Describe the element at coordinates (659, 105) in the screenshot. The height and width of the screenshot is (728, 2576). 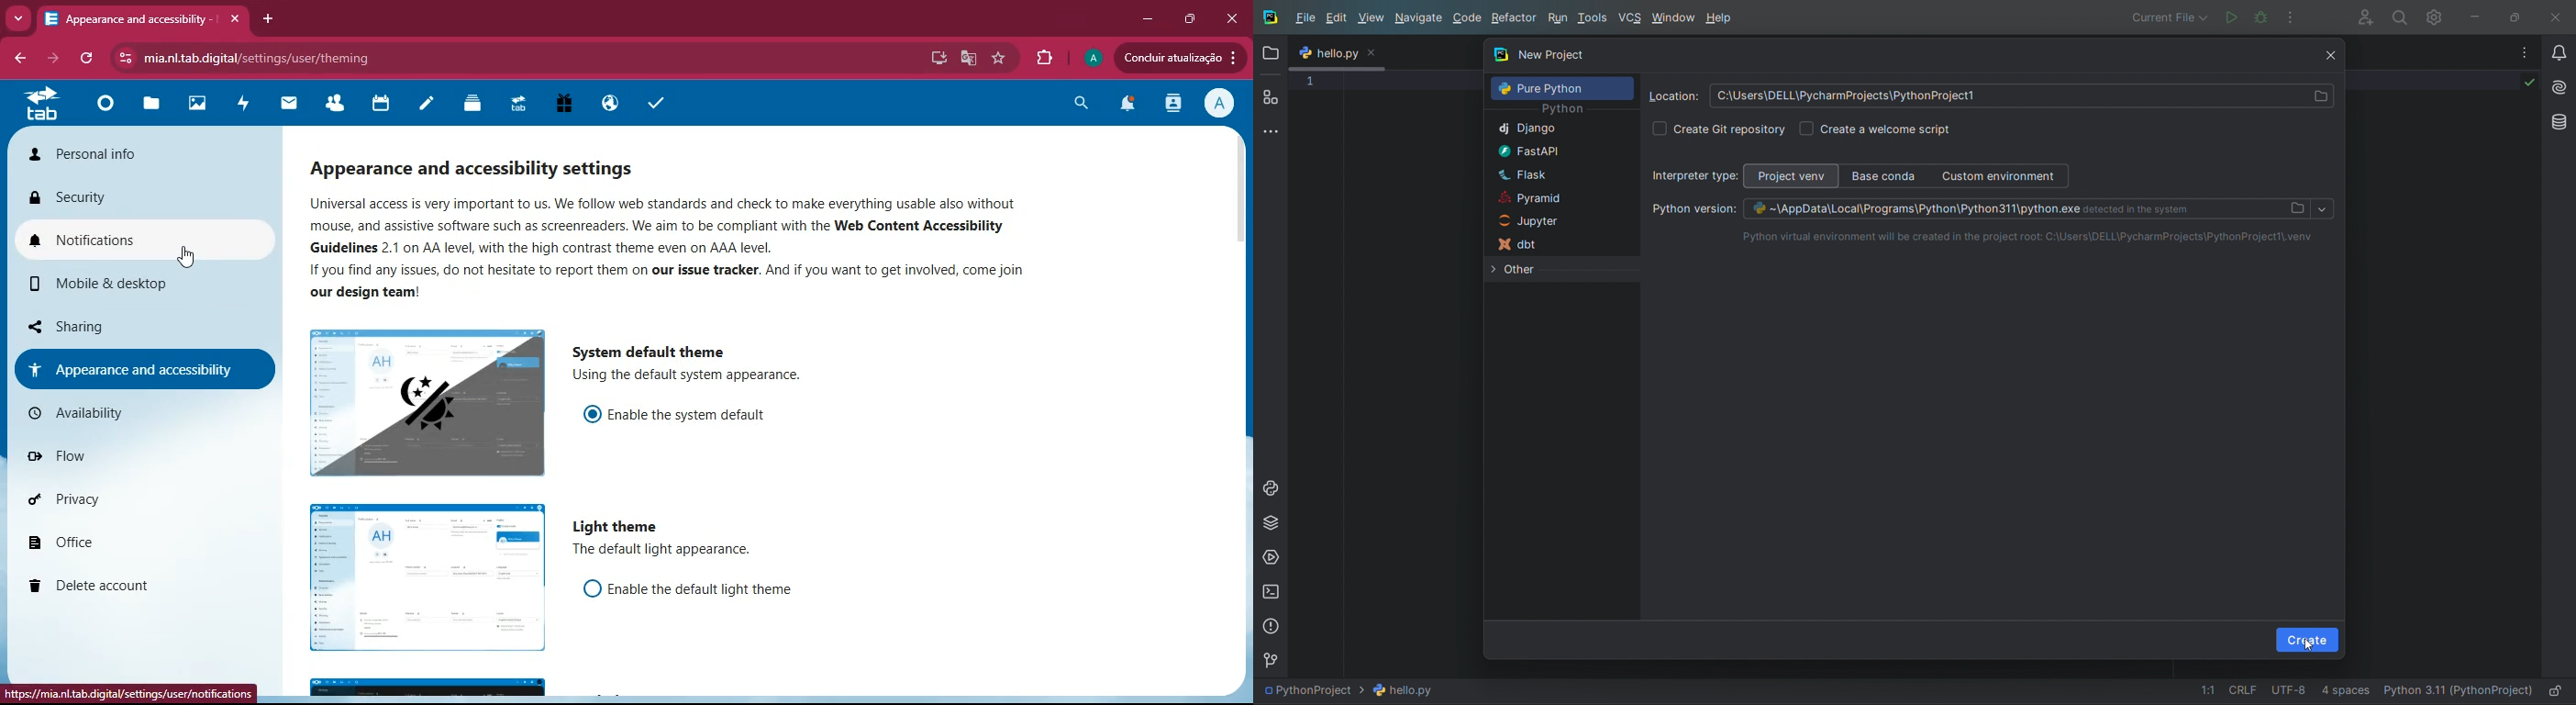
I see `tasks` at that location.